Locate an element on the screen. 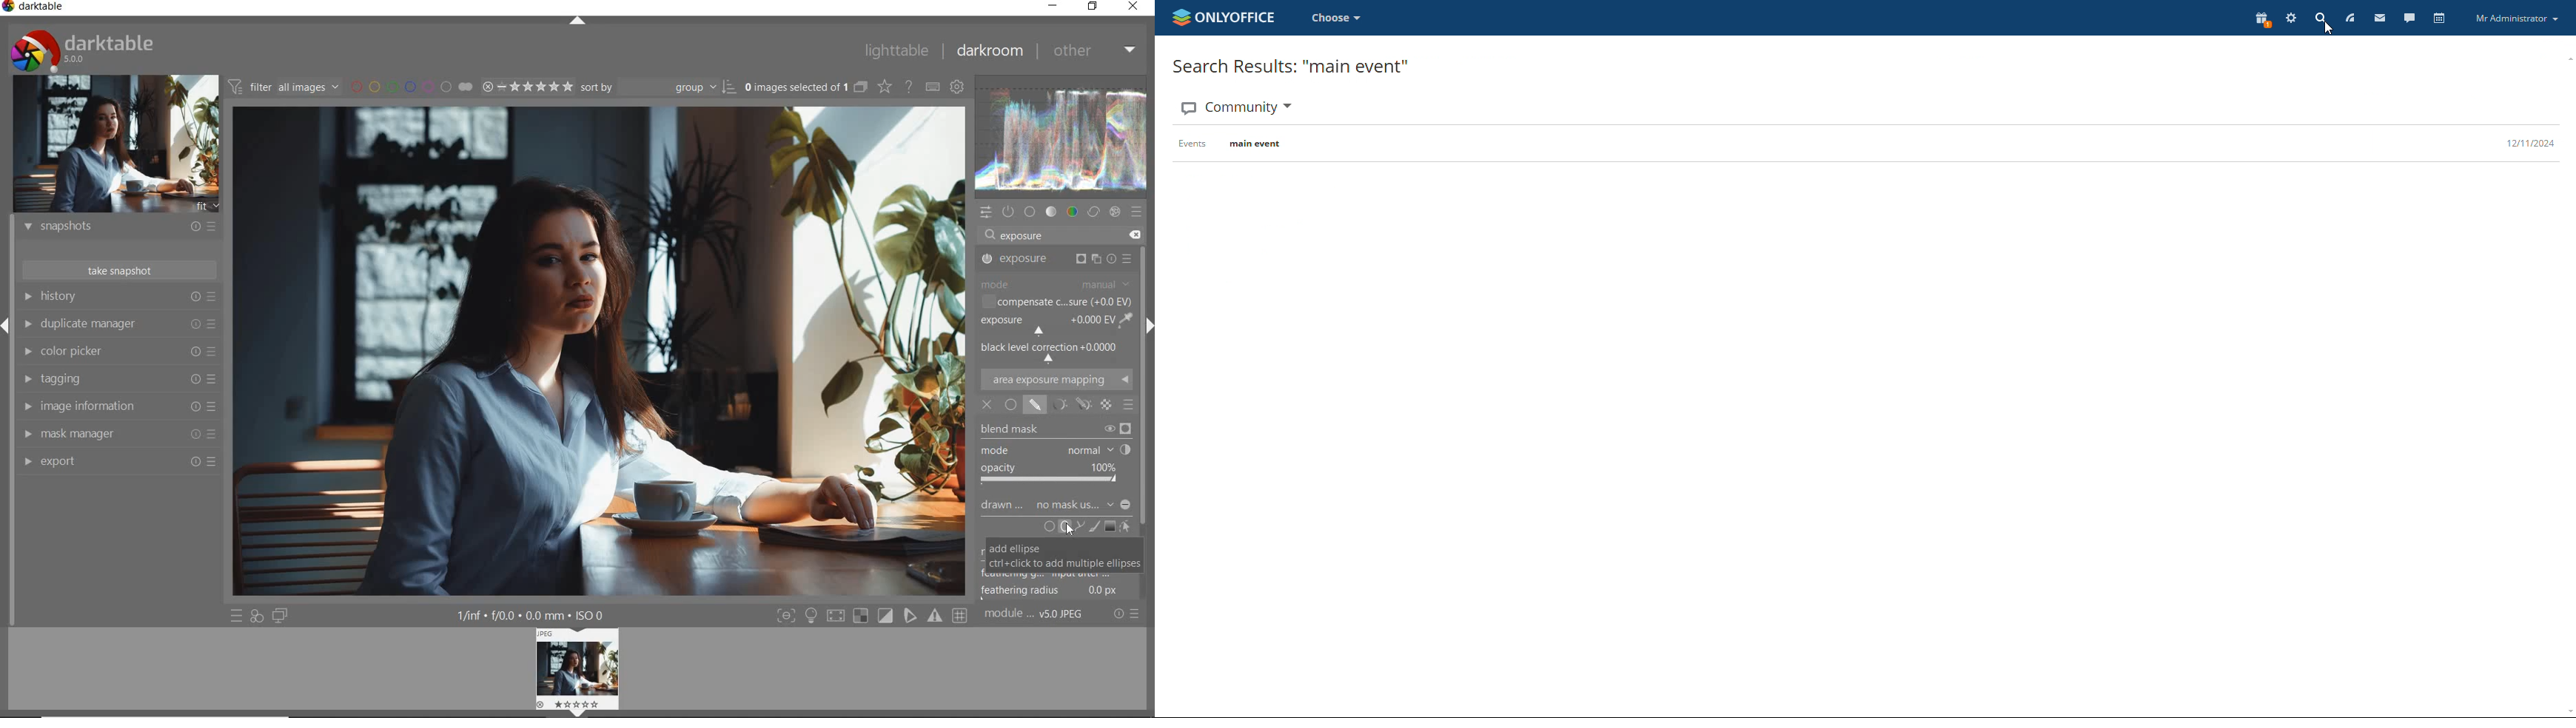 Image resolution: width=2576 pixels, height=728 pixels. filter images based on their modules is located at coordinates (283, 85).